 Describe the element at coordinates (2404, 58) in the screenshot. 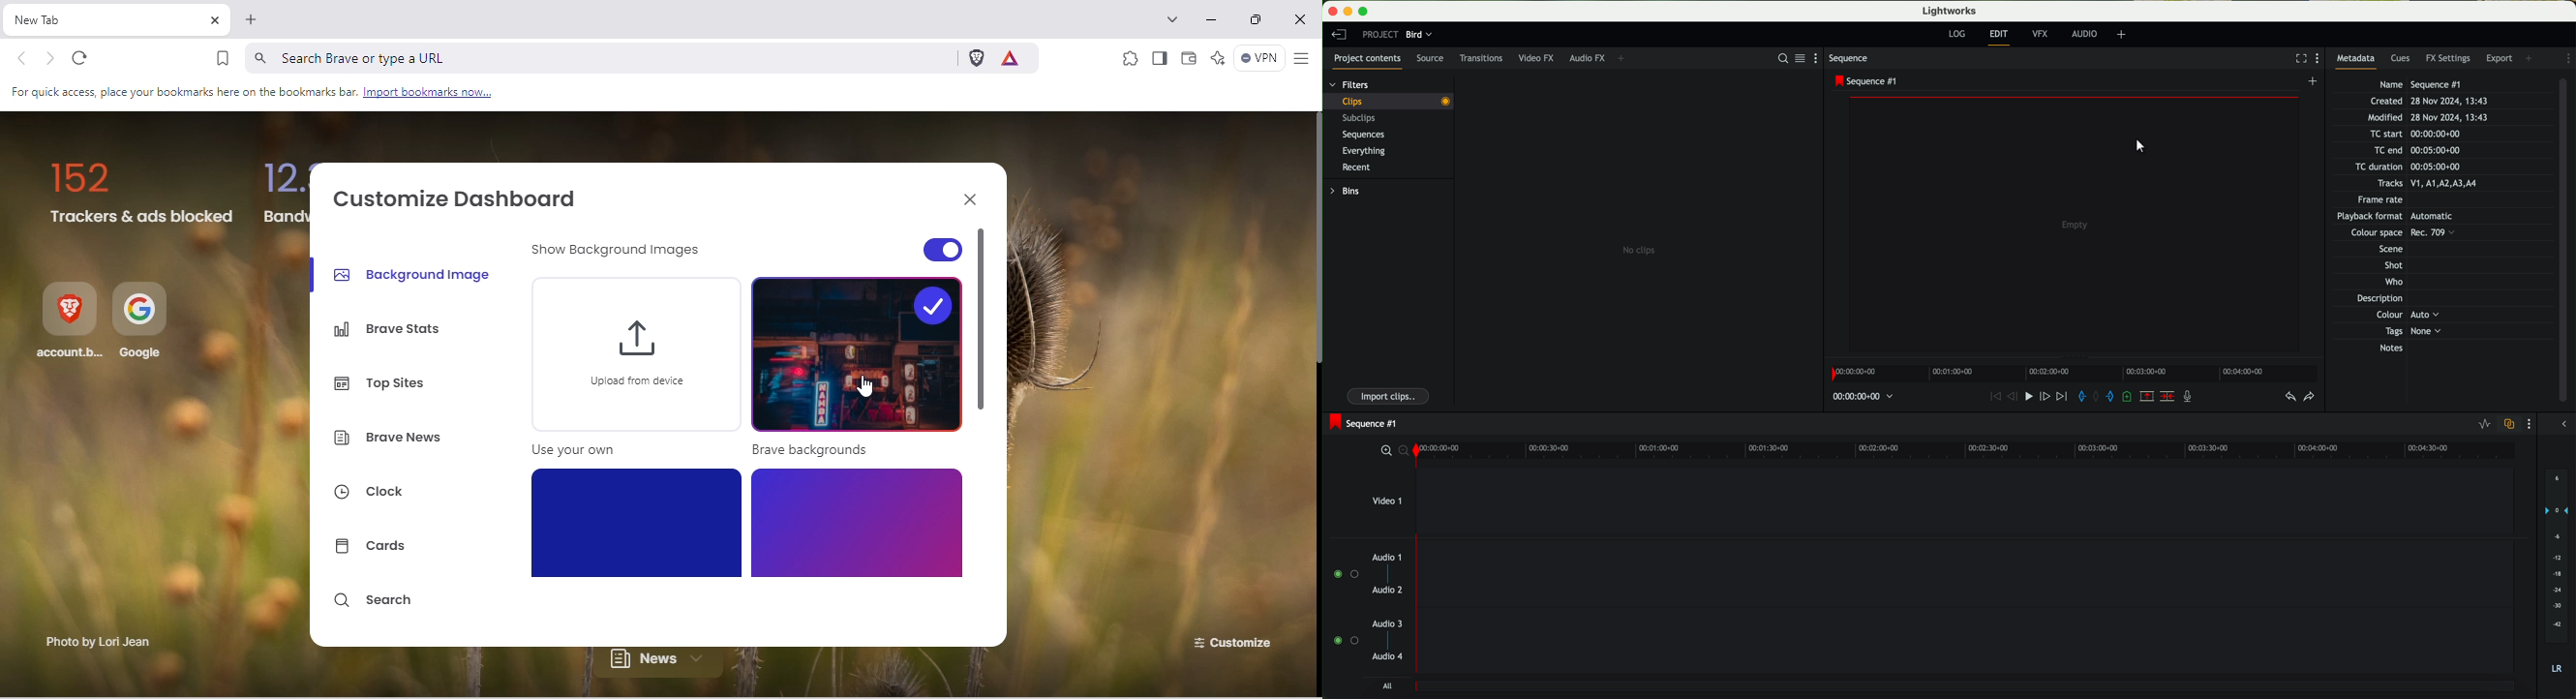

I see `cues` at that location.